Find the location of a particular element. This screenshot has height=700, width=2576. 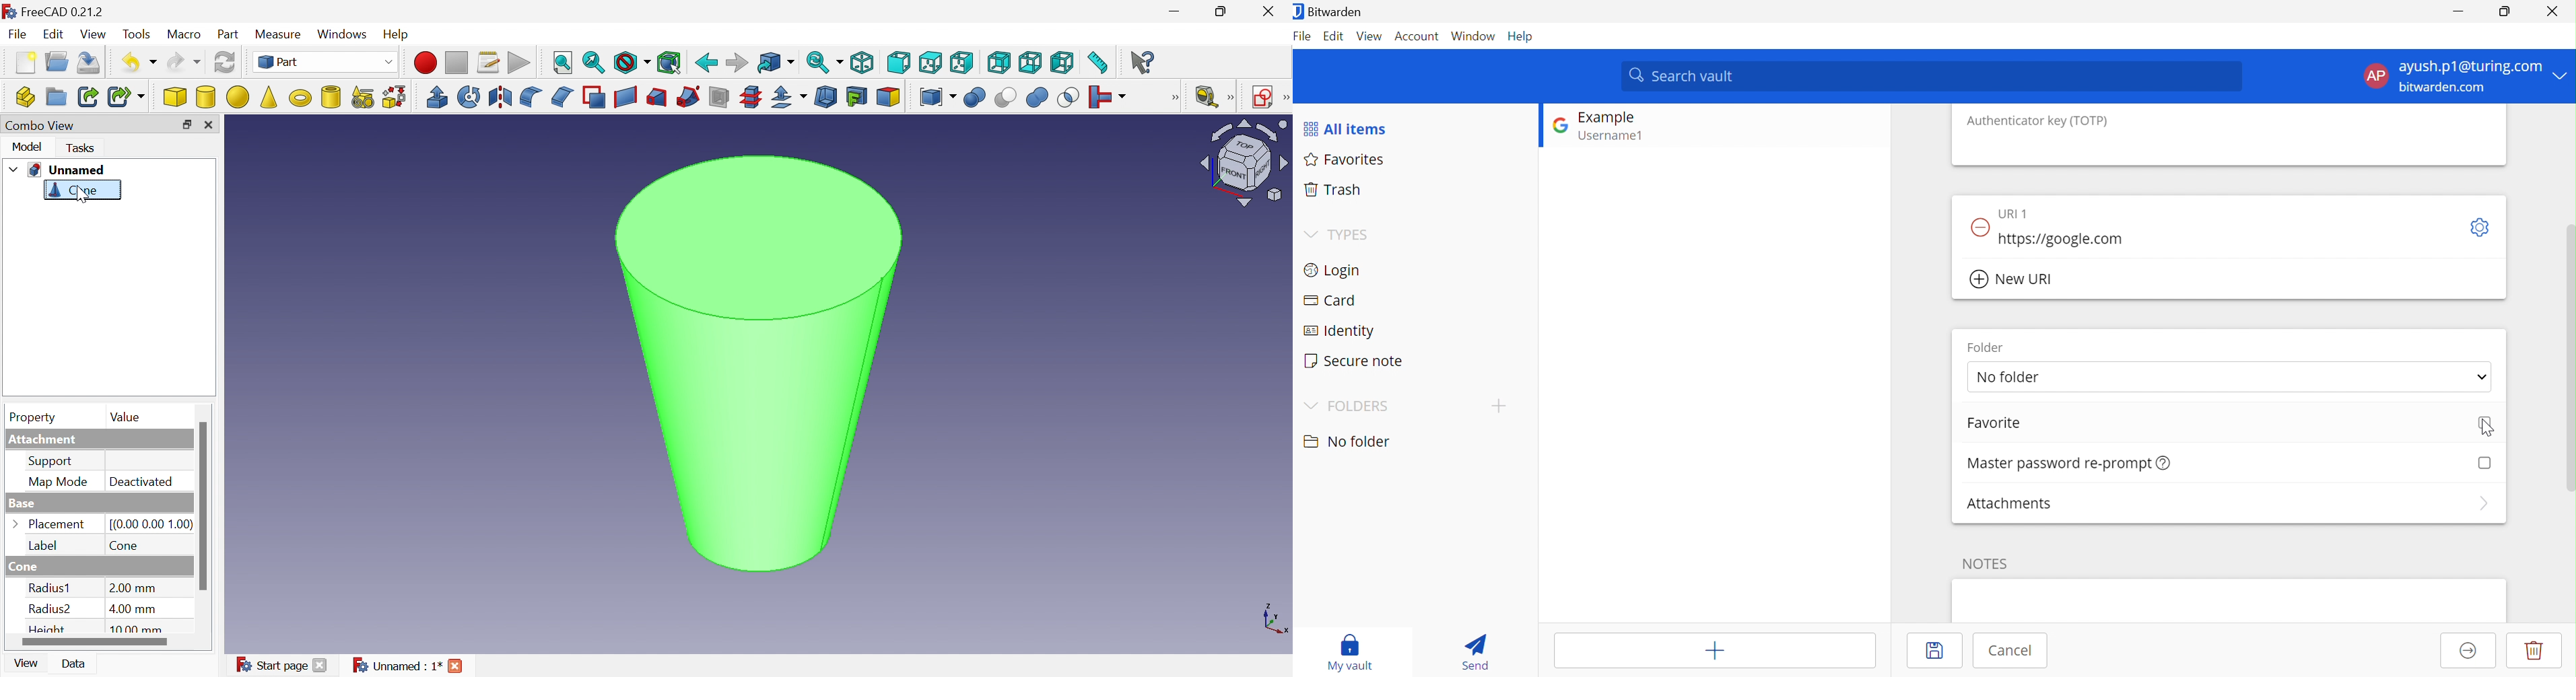

[Measure] is located at coordinates (1231, 98).